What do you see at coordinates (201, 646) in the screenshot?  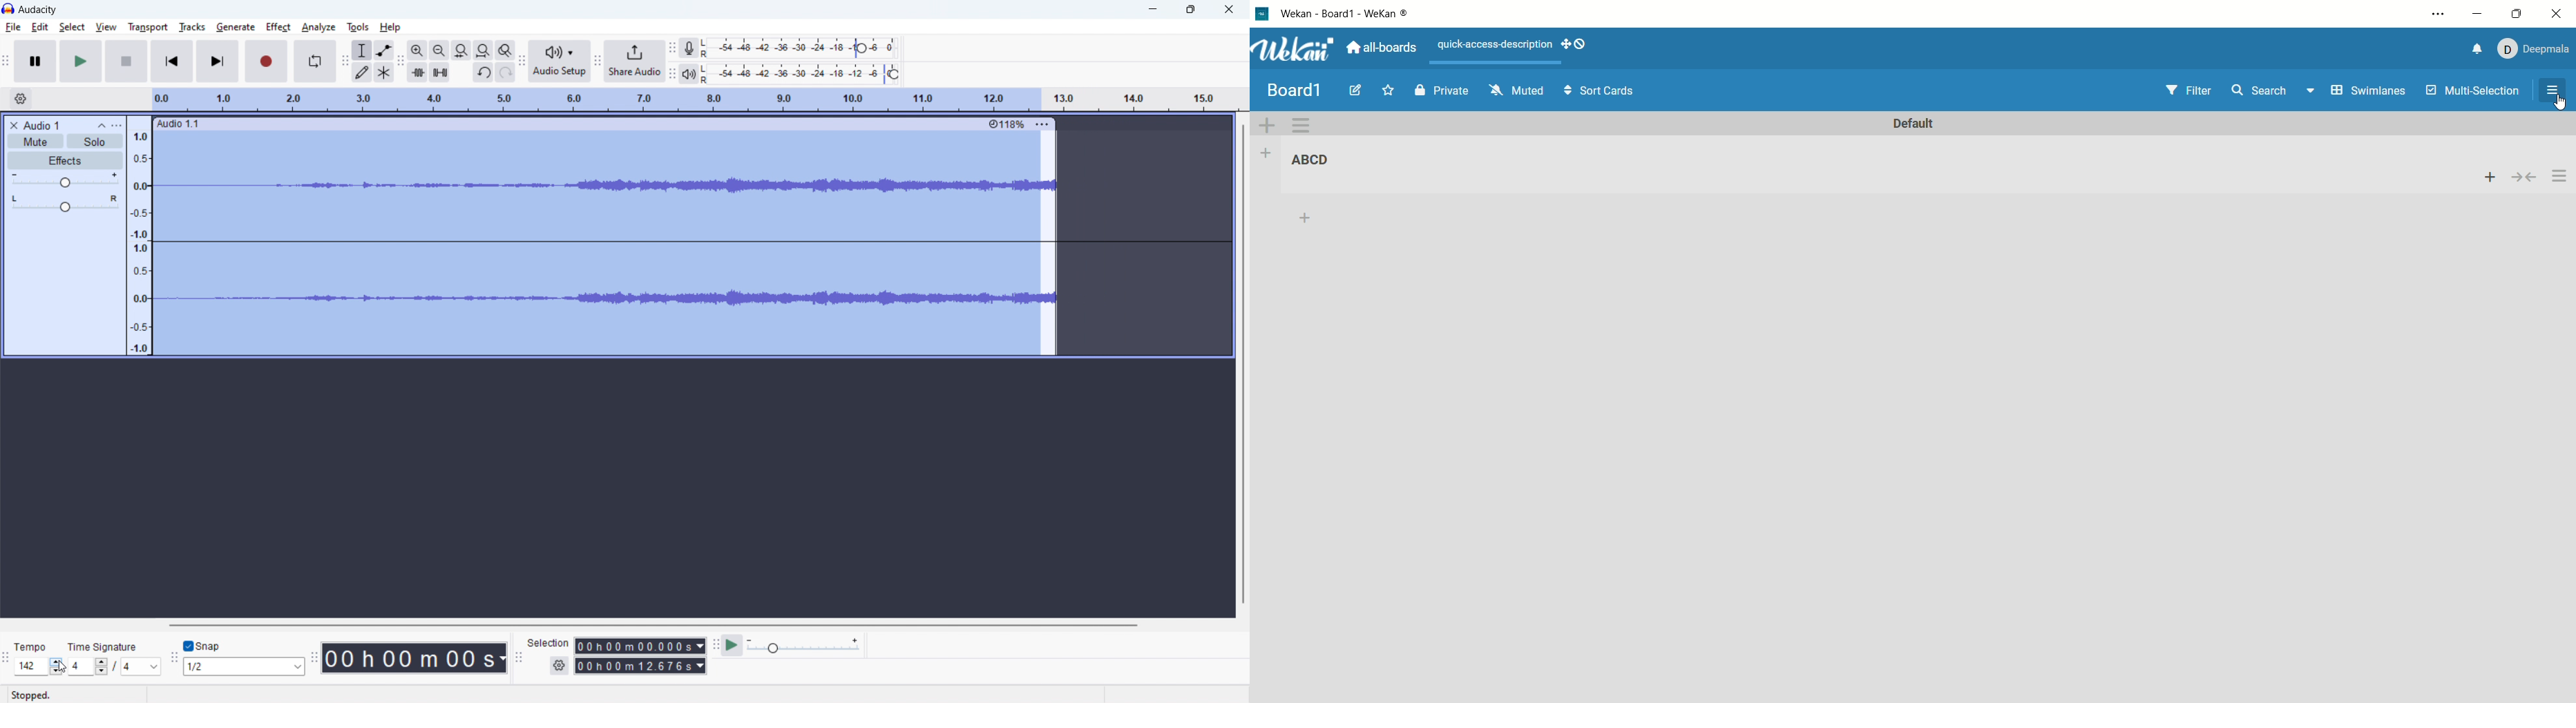 I see `toggle snap` at bounding box center [201, 646].